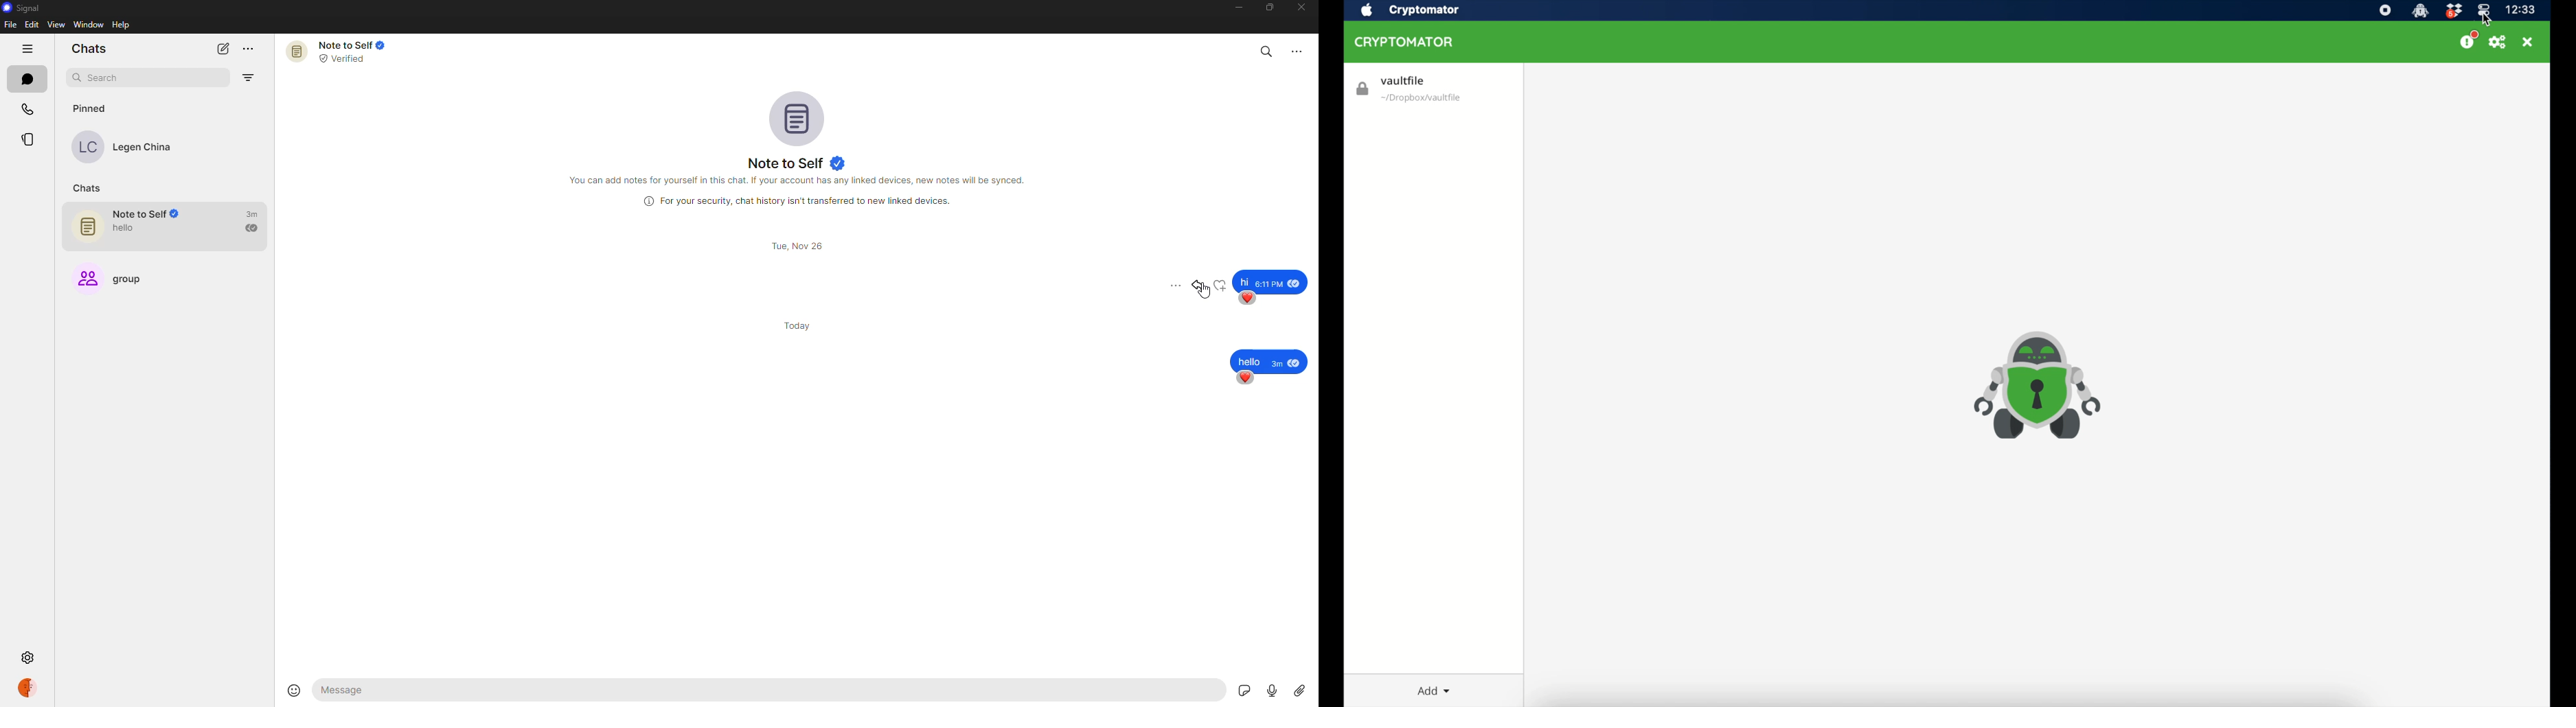 This screenshot has width=2576, height=728. I want to click on cursor, so click(1207, 296).